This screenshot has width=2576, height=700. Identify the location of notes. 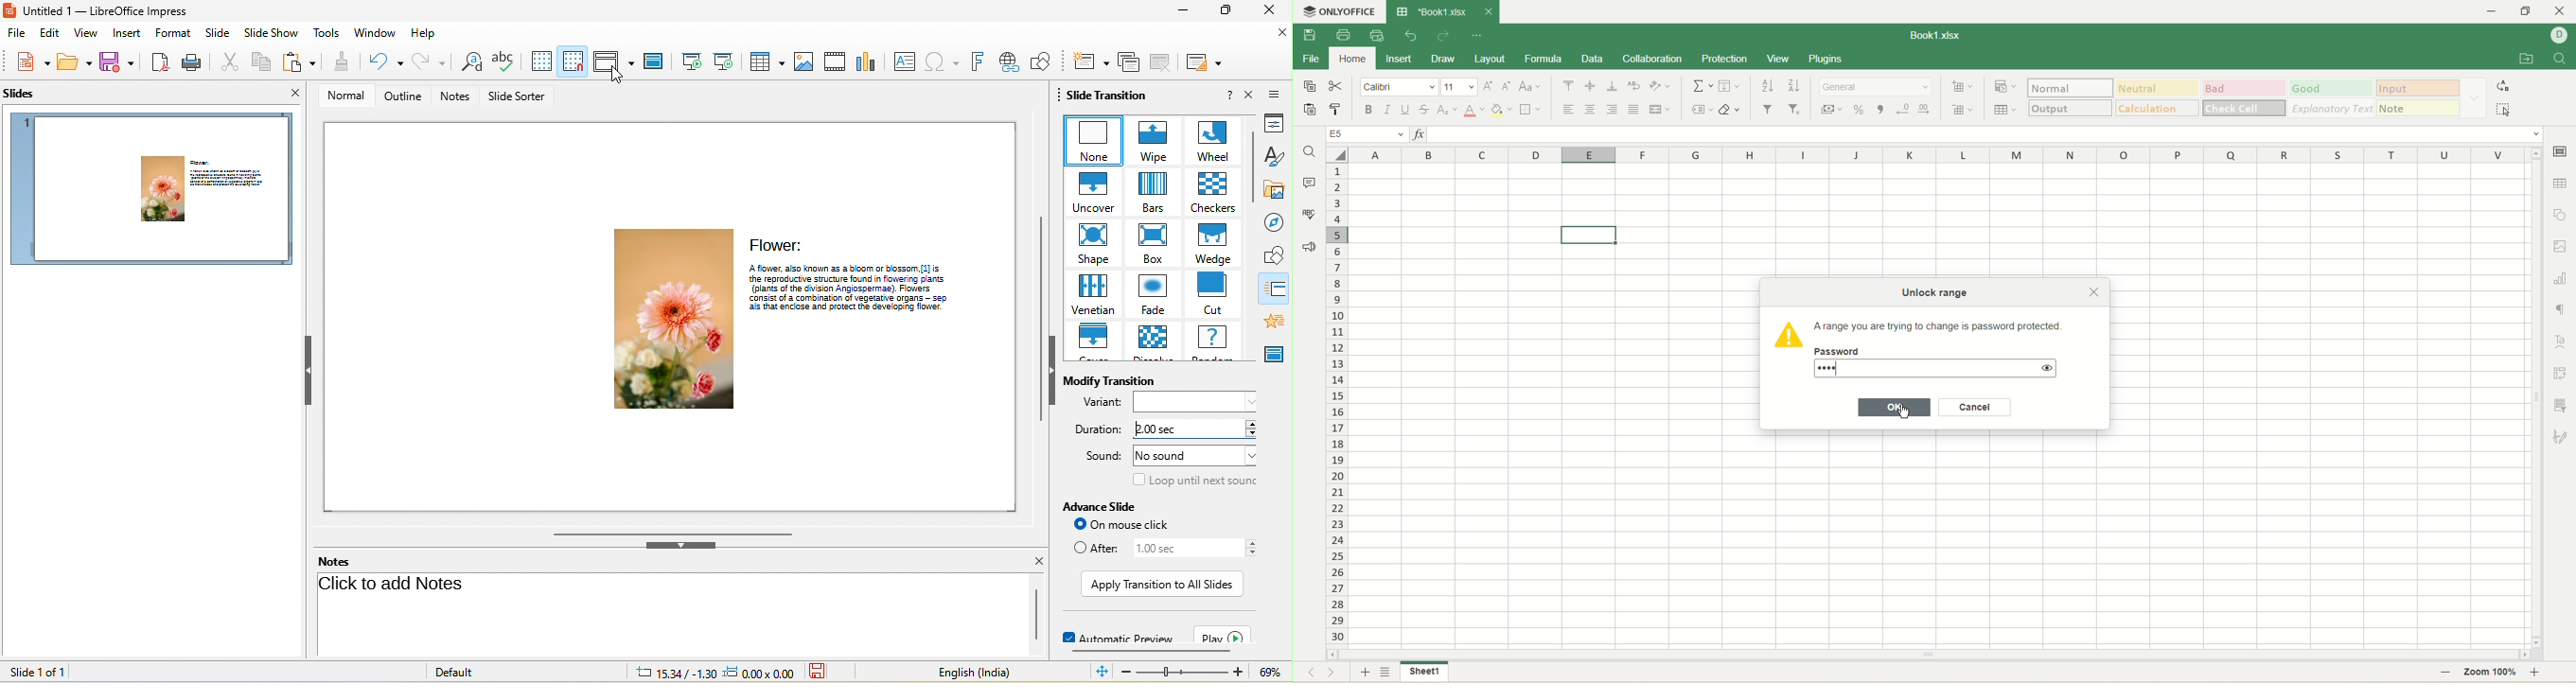
(456, 96).